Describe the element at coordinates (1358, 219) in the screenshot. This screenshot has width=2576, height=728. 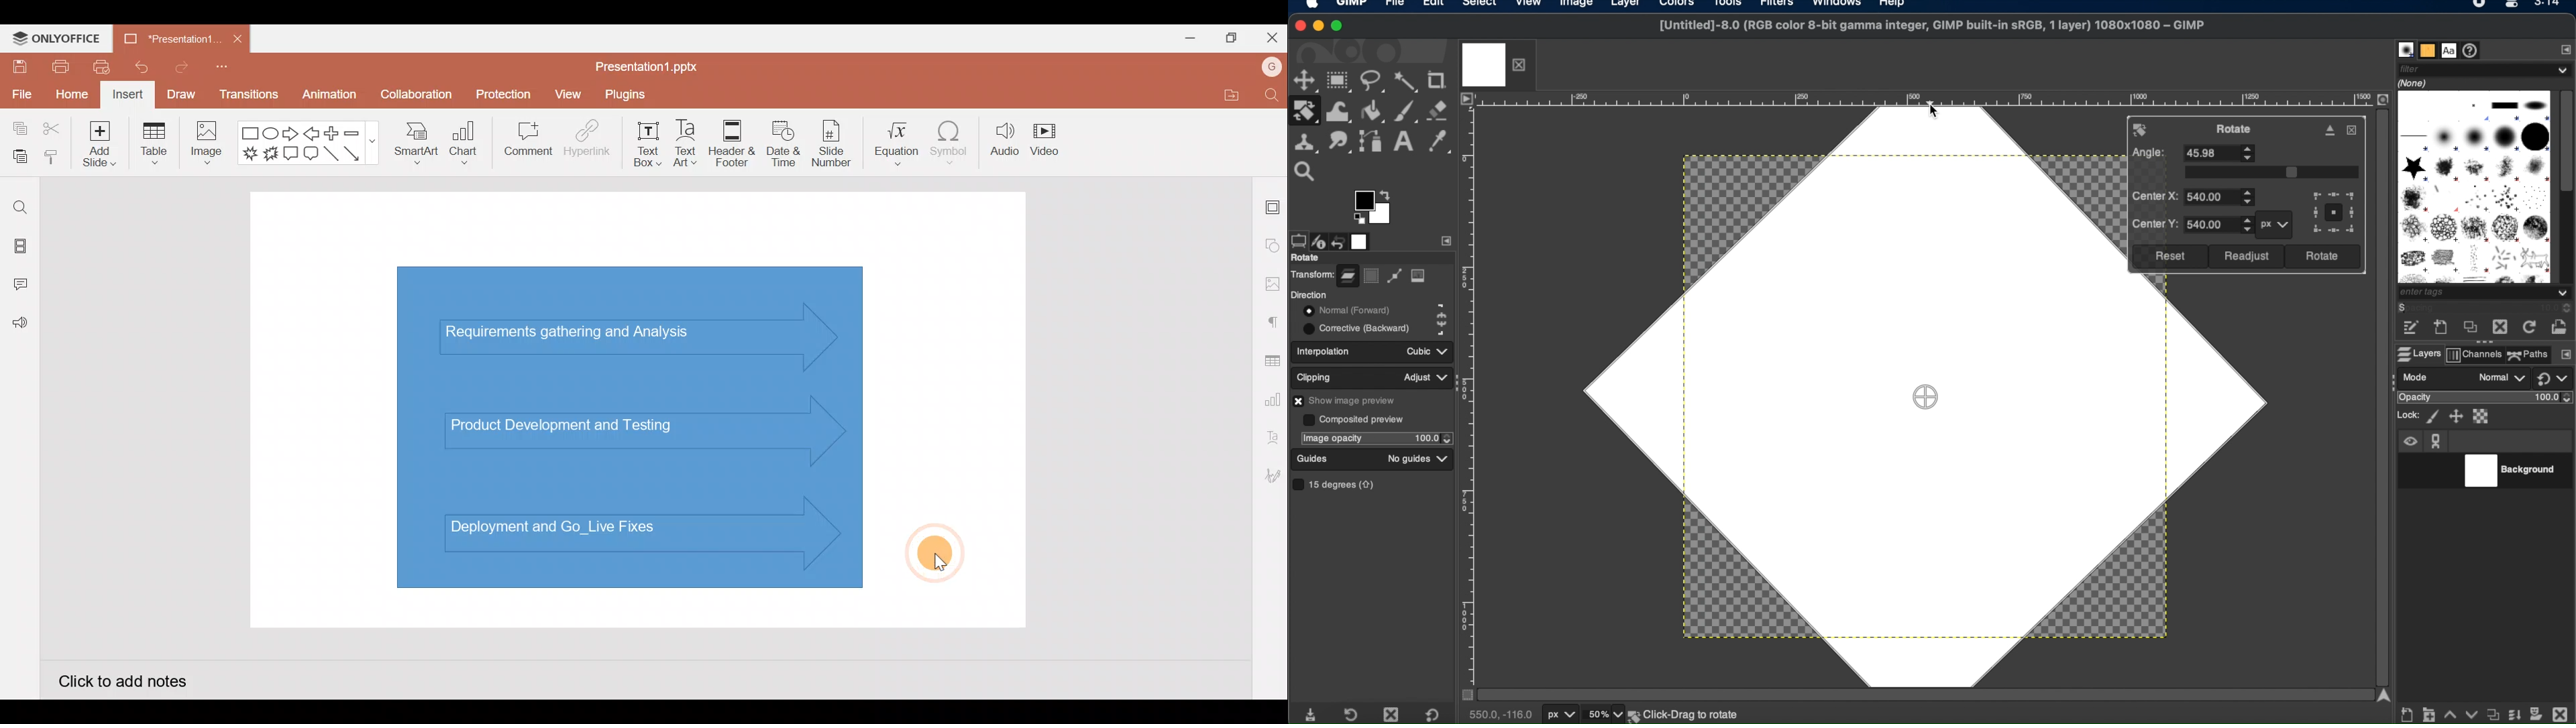
I see `preview` at that location.